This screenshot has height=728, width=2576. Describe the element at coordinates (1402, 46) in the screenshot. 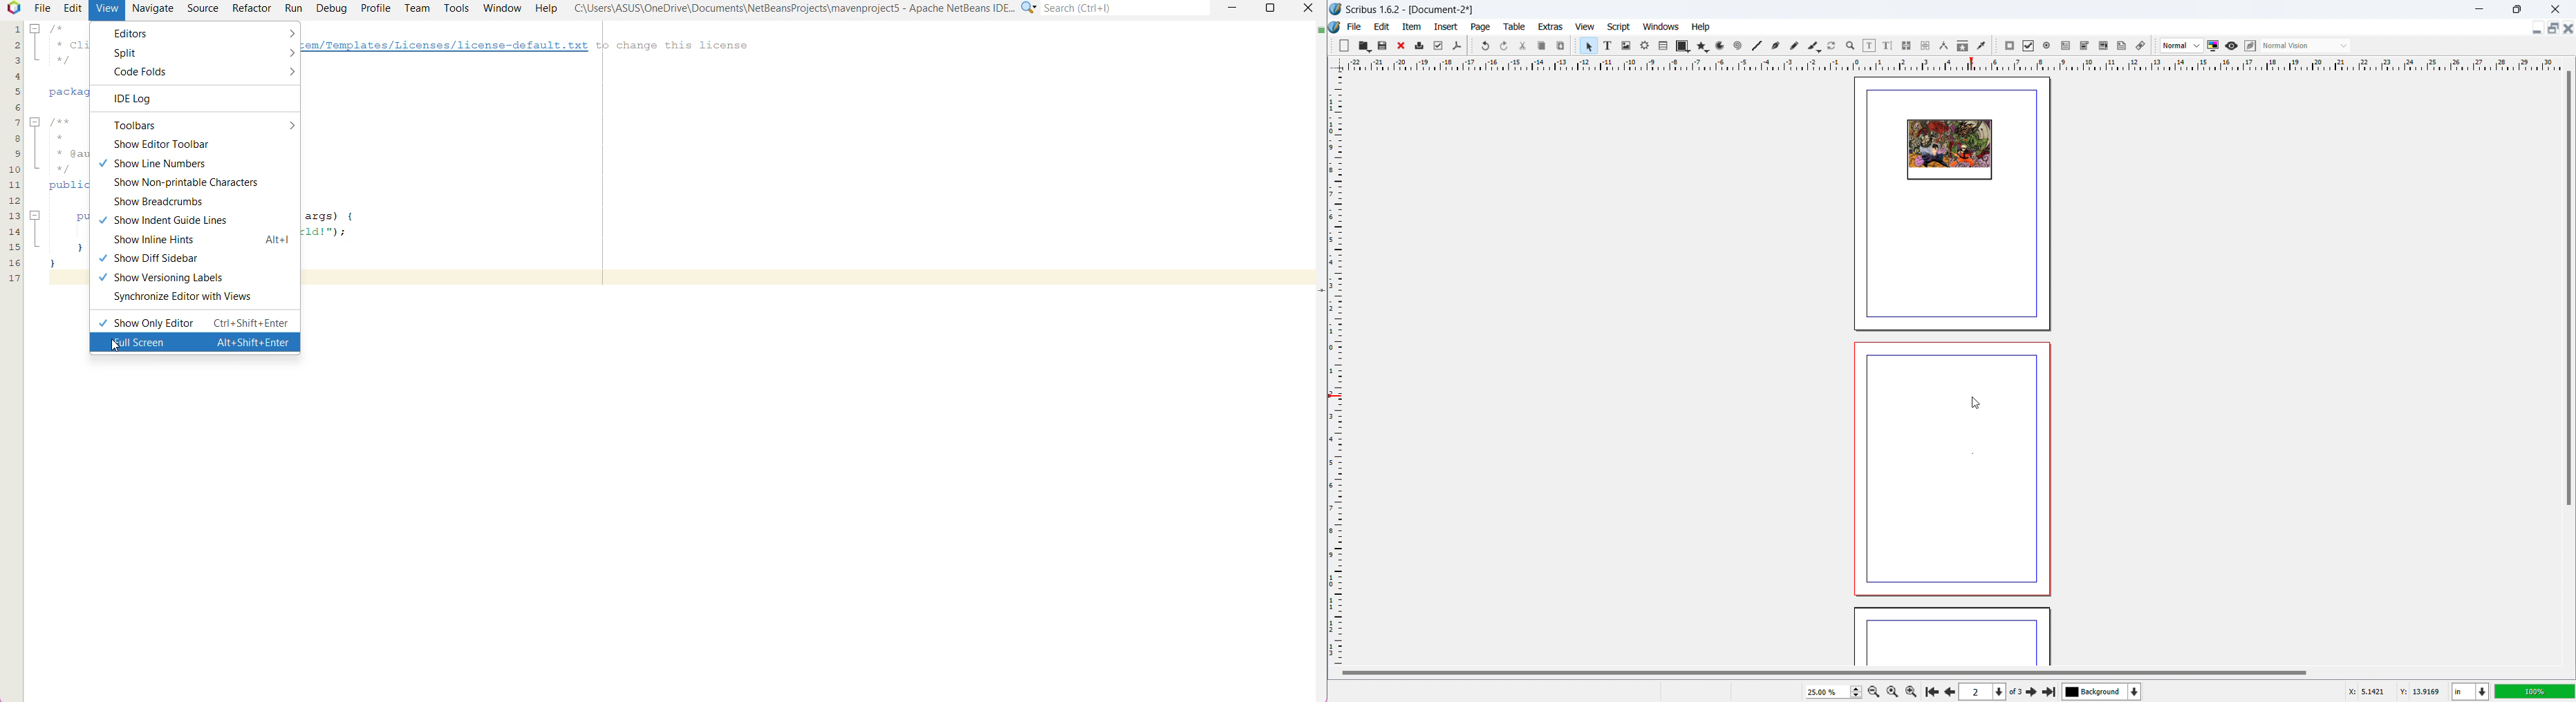

I see `close` at that location.